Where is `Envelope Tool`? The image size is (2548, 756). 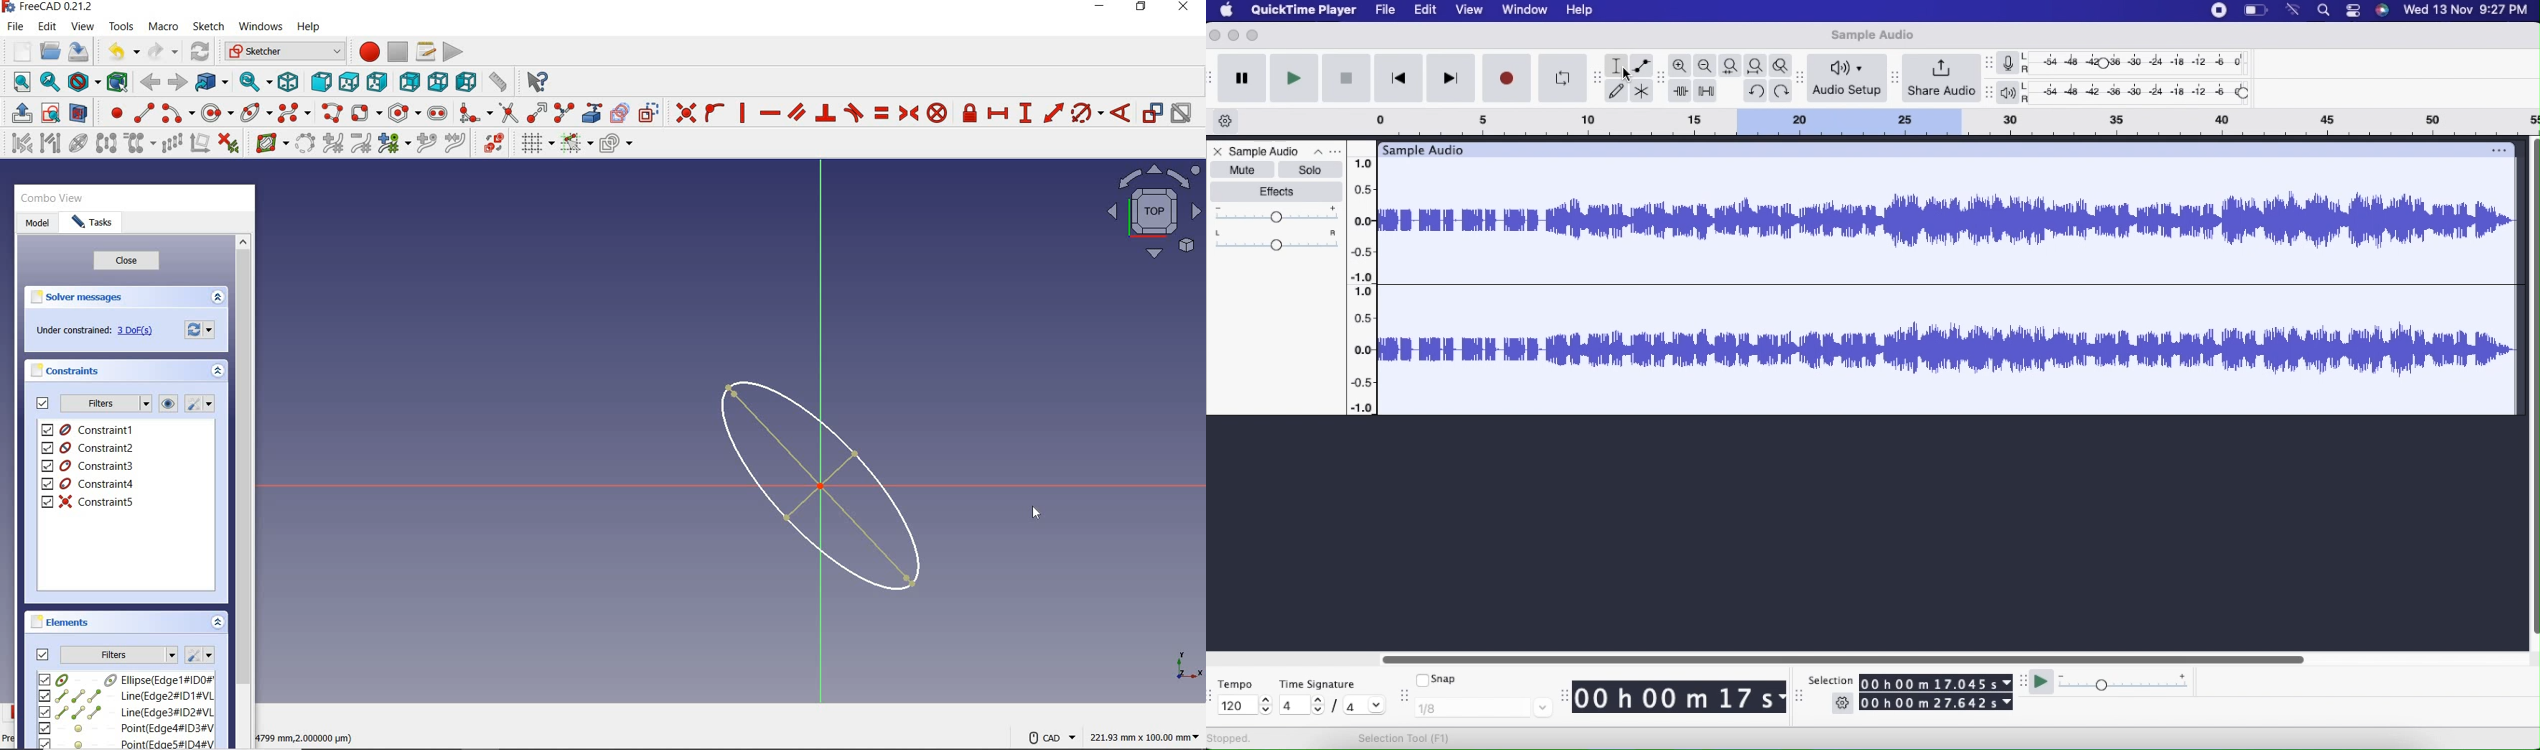
Envelope Tool is located at coordinates (1642, 66).